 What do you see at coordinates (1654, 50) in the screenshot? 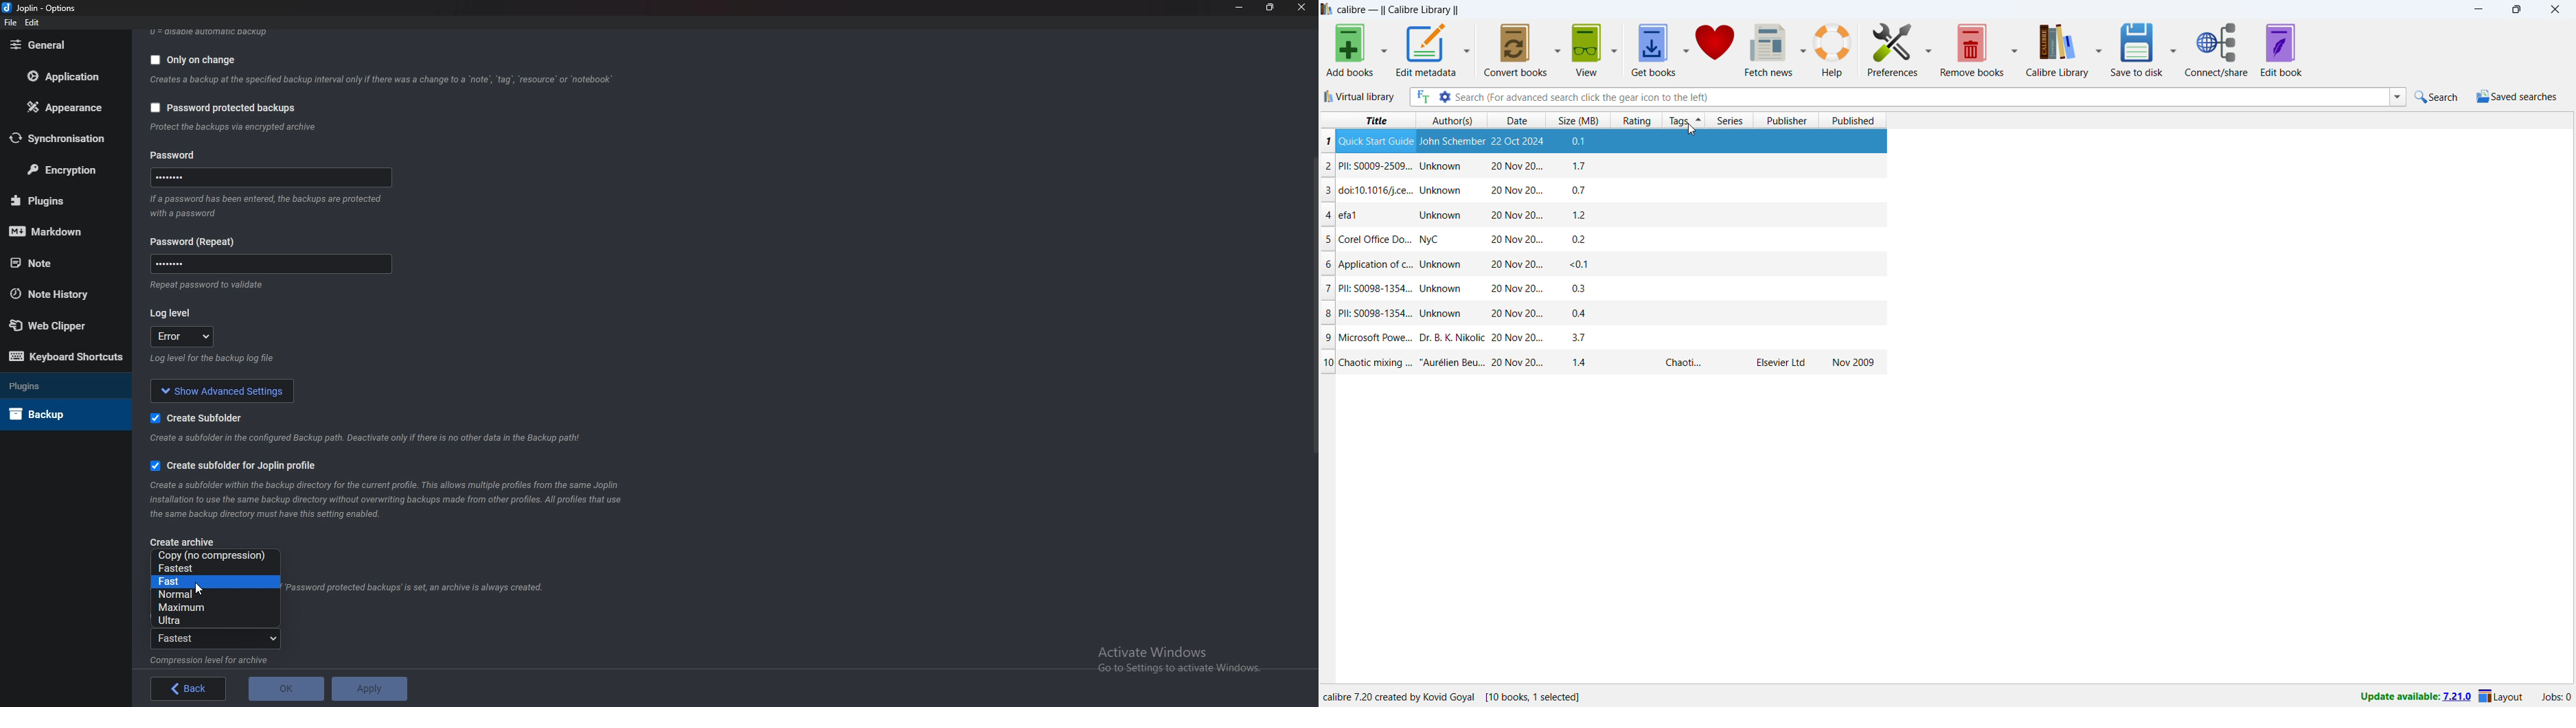
I see `get books` at bounding box center [1654, 50].